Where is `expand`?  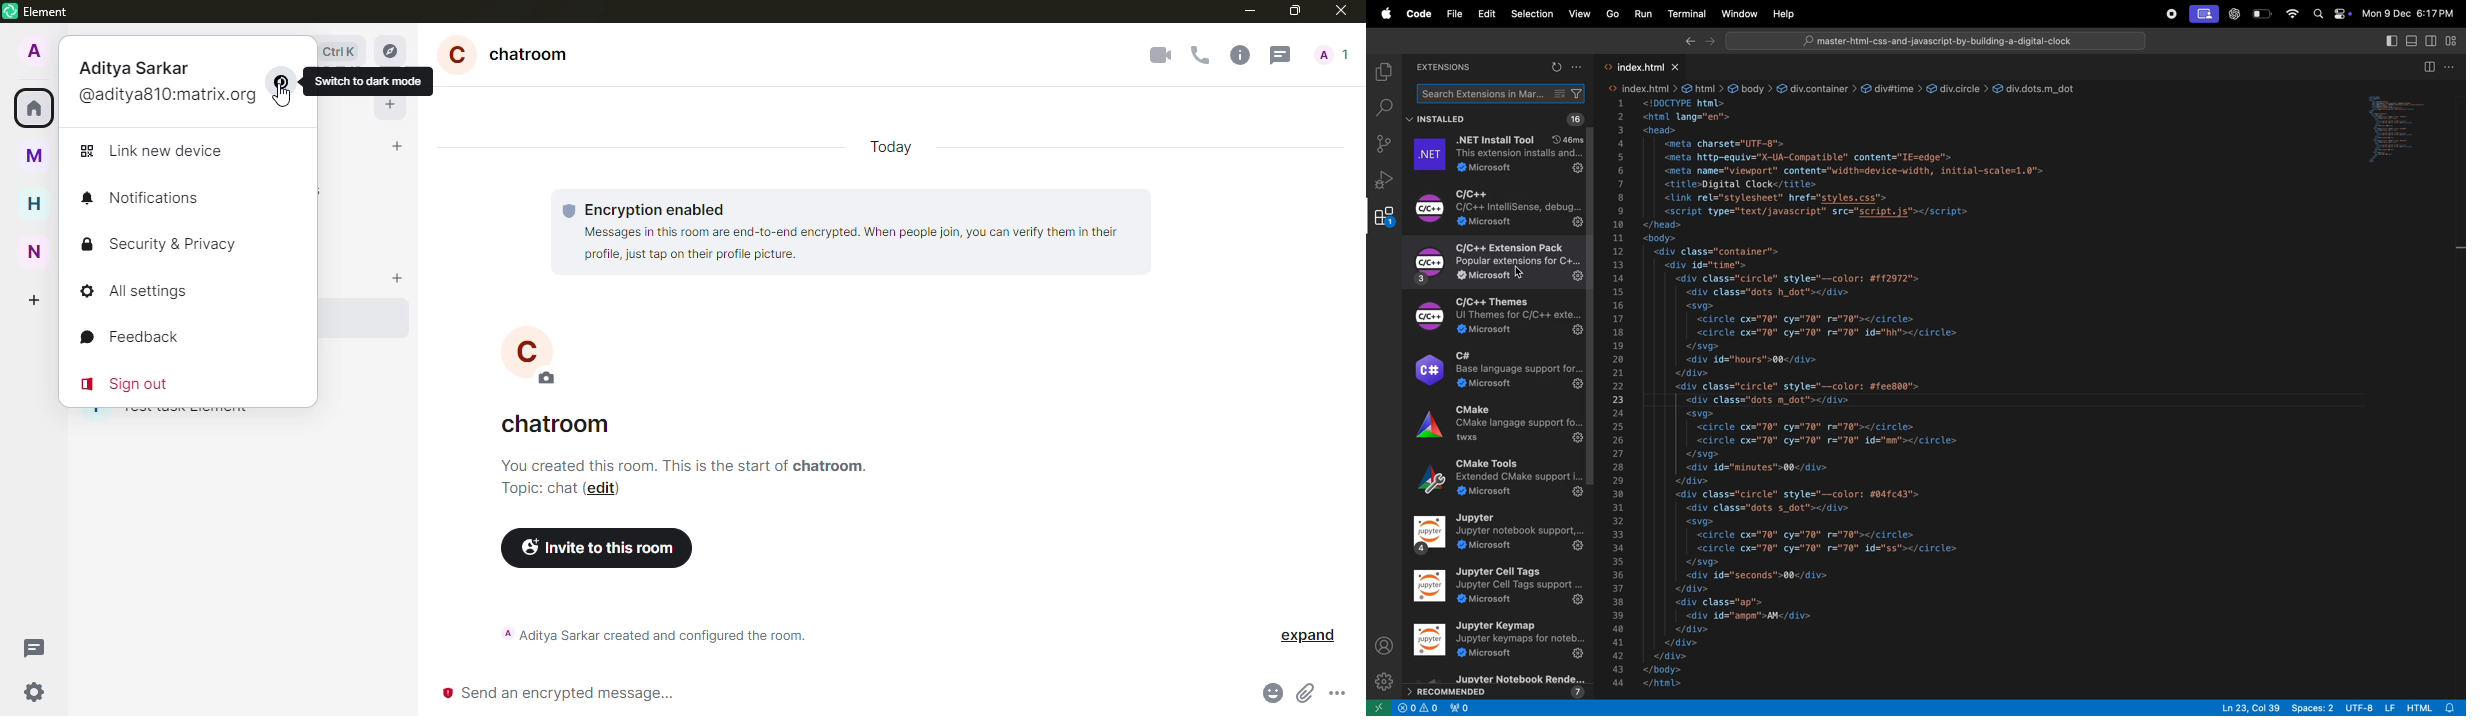 expand is located at coordinates (1311, 637).